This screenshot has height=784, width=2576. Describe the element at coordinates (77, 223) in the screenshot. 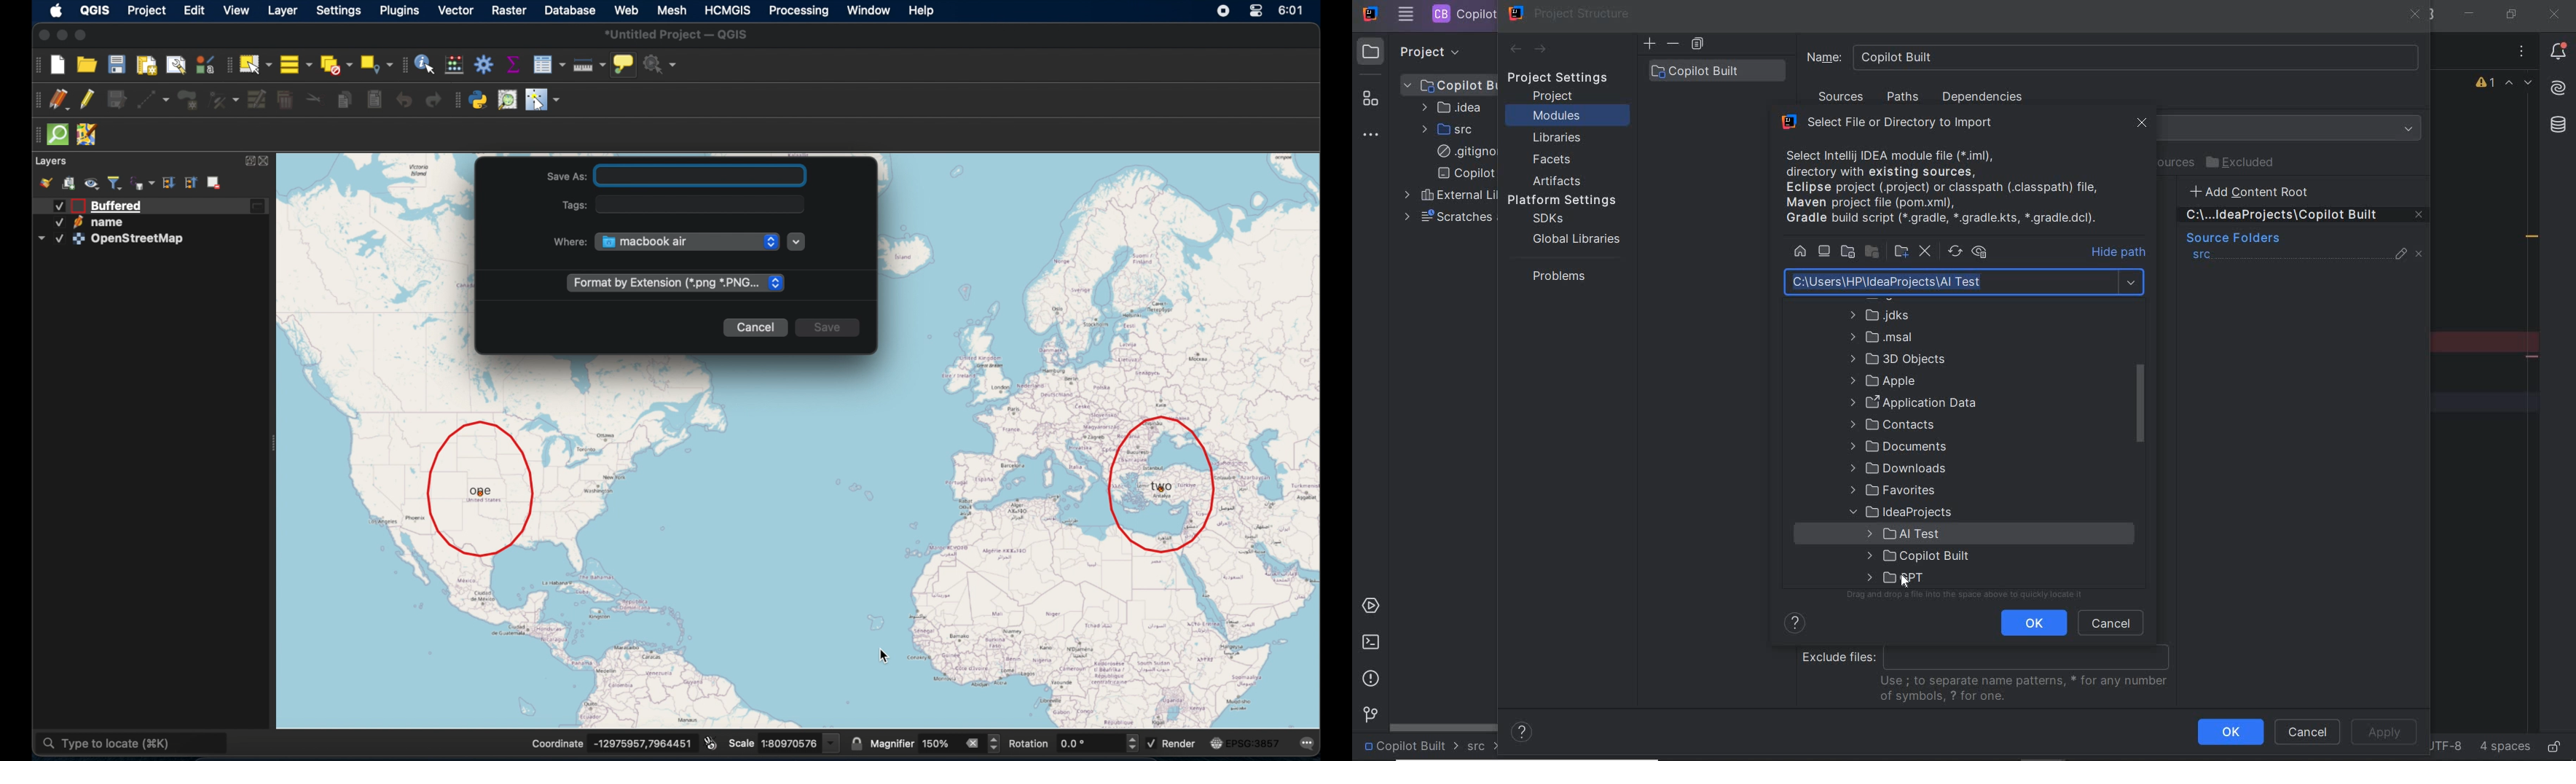

I see `icon` at that location.